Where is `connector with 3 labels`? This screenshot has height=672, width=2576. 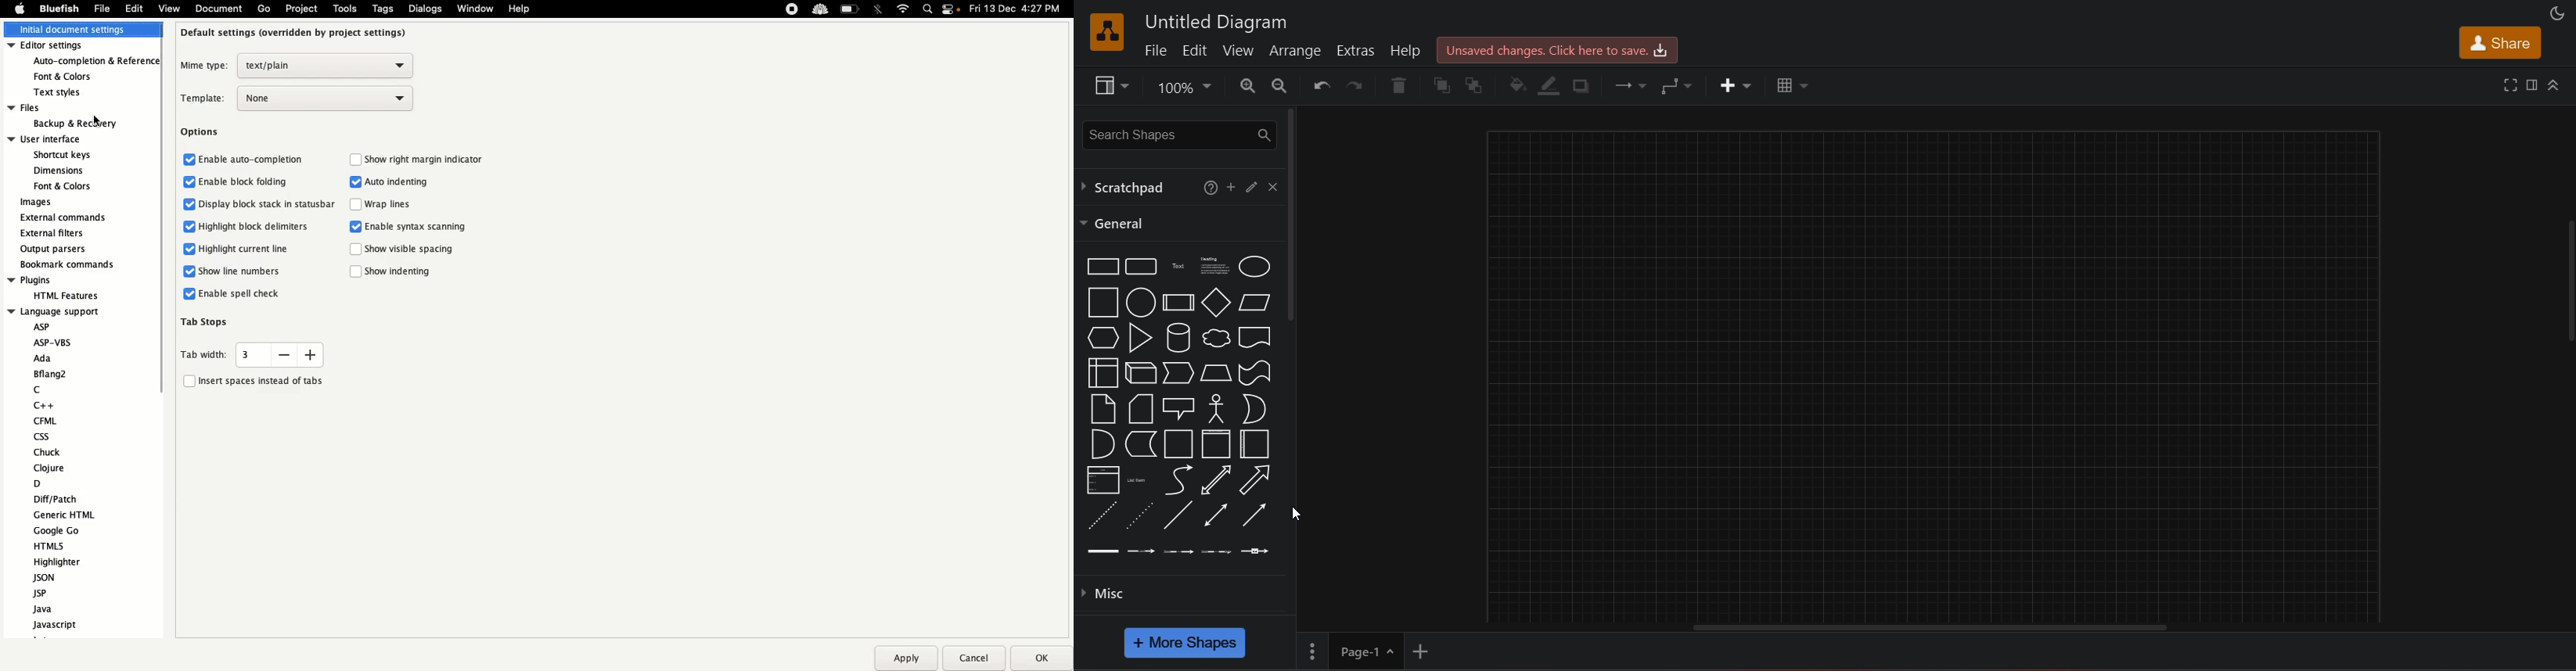
connector with 3 labels is located at coordinates (1216, 551).